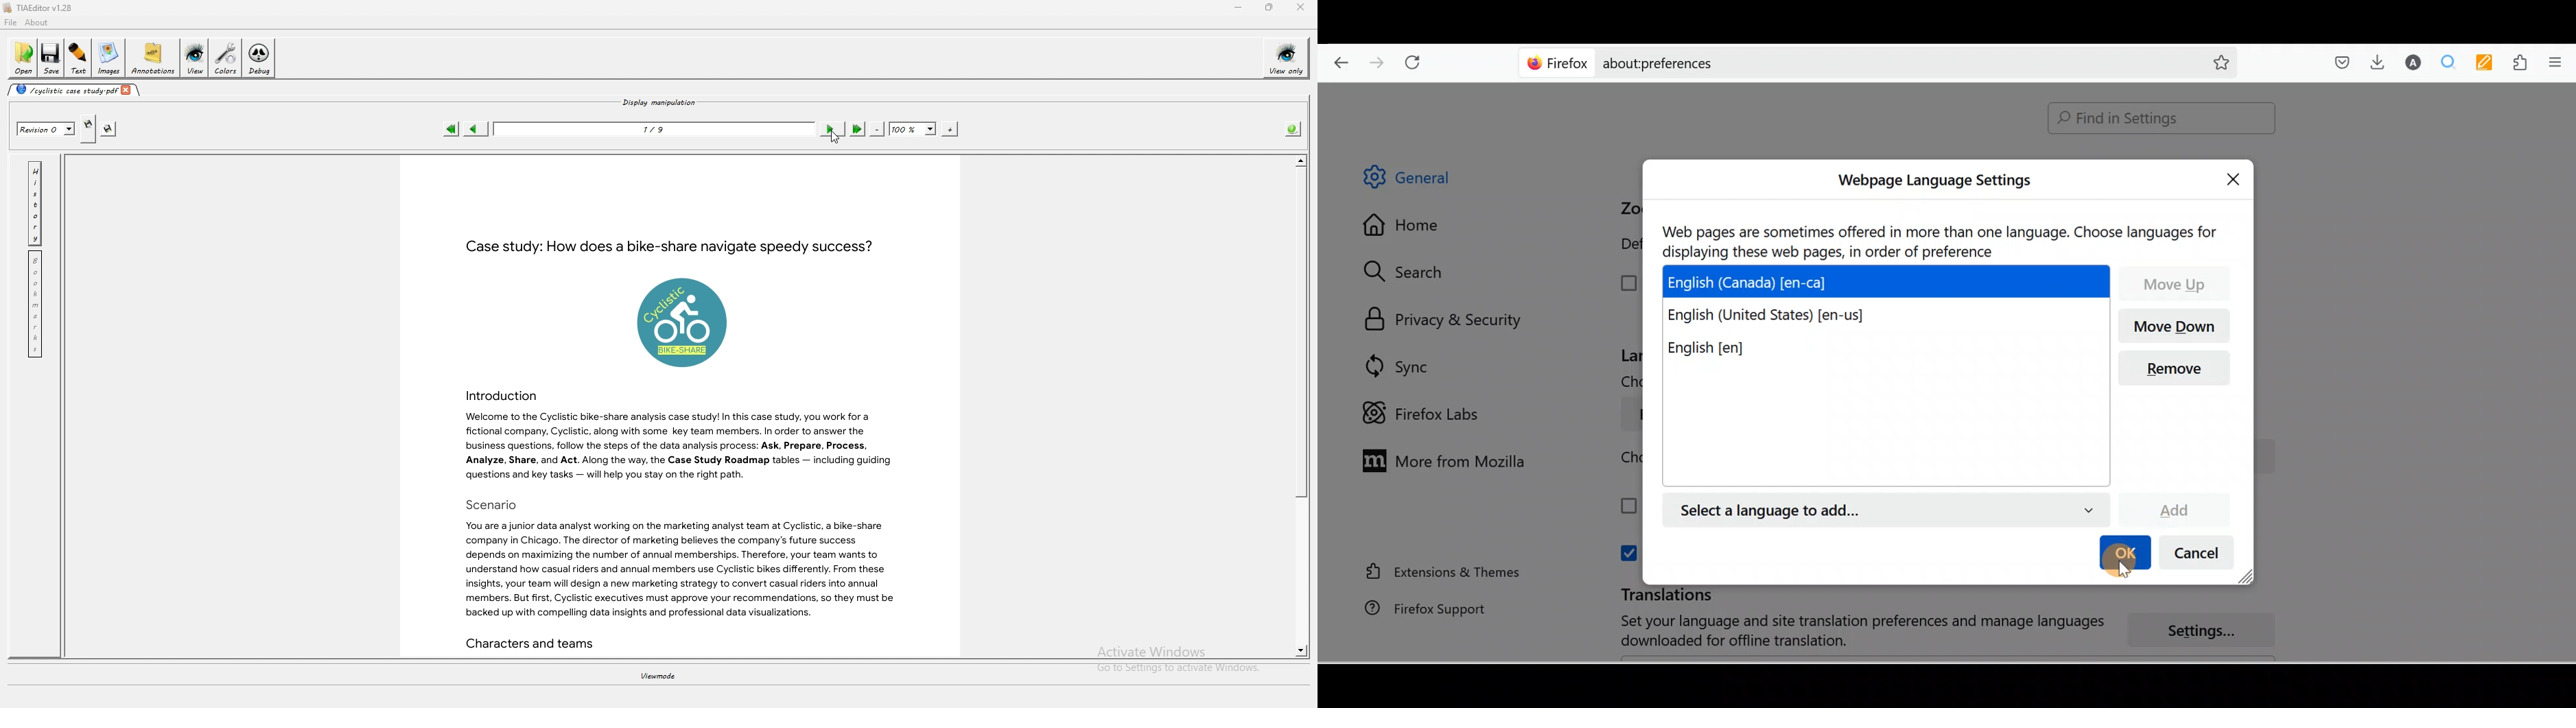 The image size is (2576, 728). Describe the element at coordinates (10, 23) in the screenshot. I see `file` at that location.